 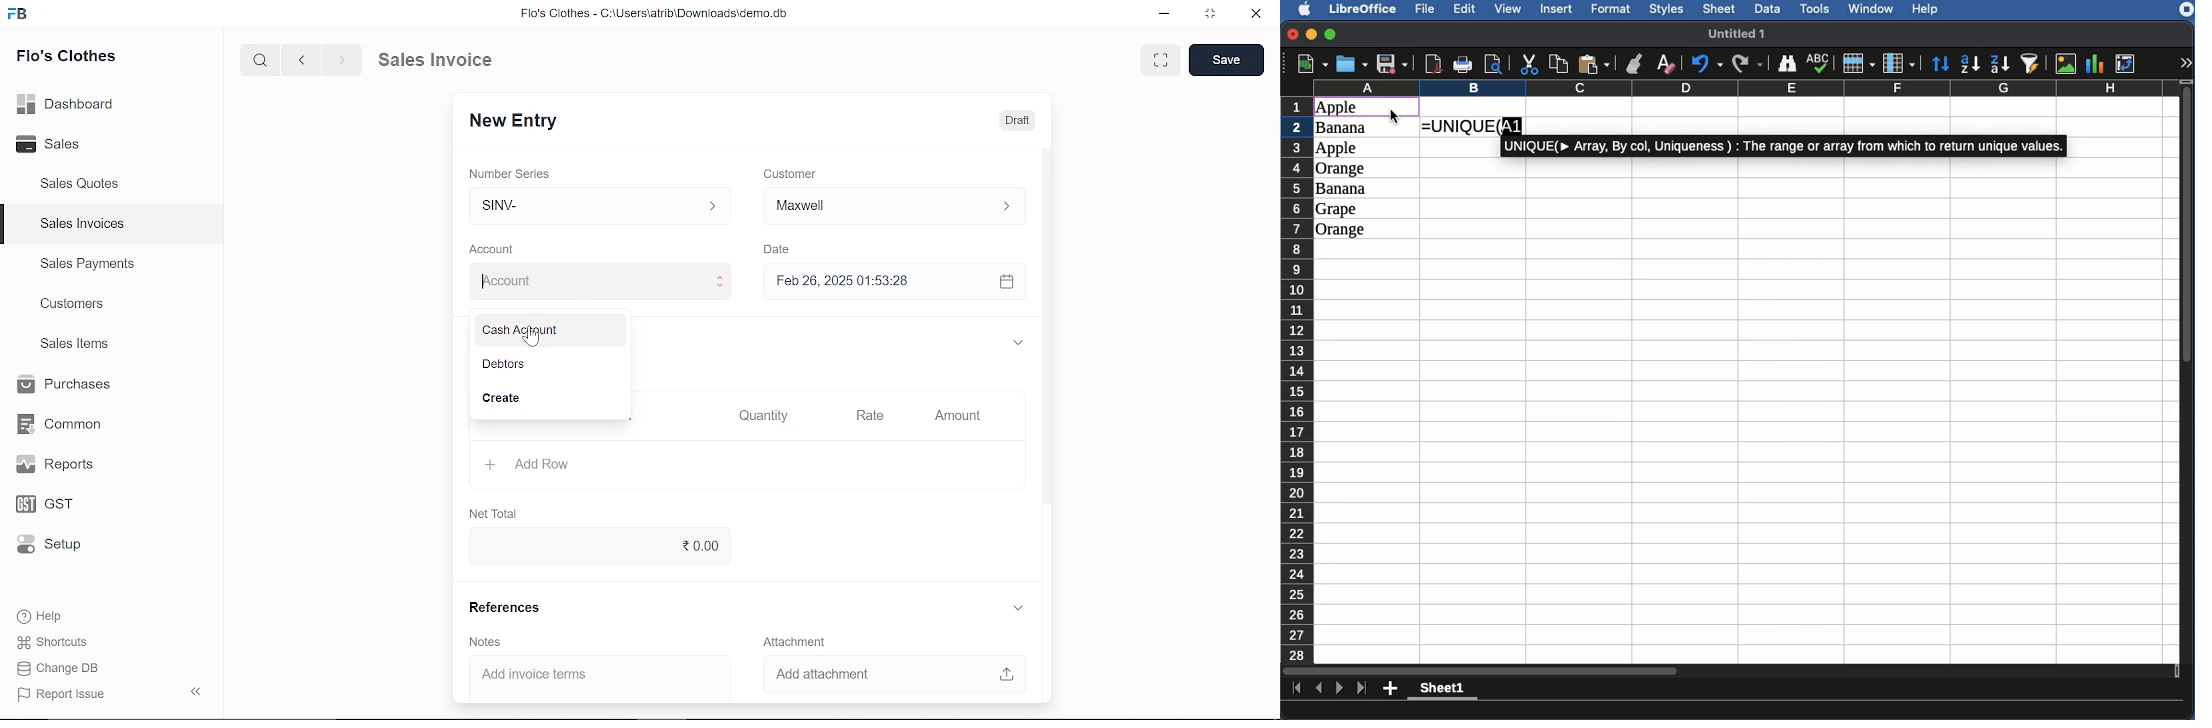 What do you see at coordinates (1789, 65) in the screenshot?
I see `Finder` at bounding box center [1789, 65].